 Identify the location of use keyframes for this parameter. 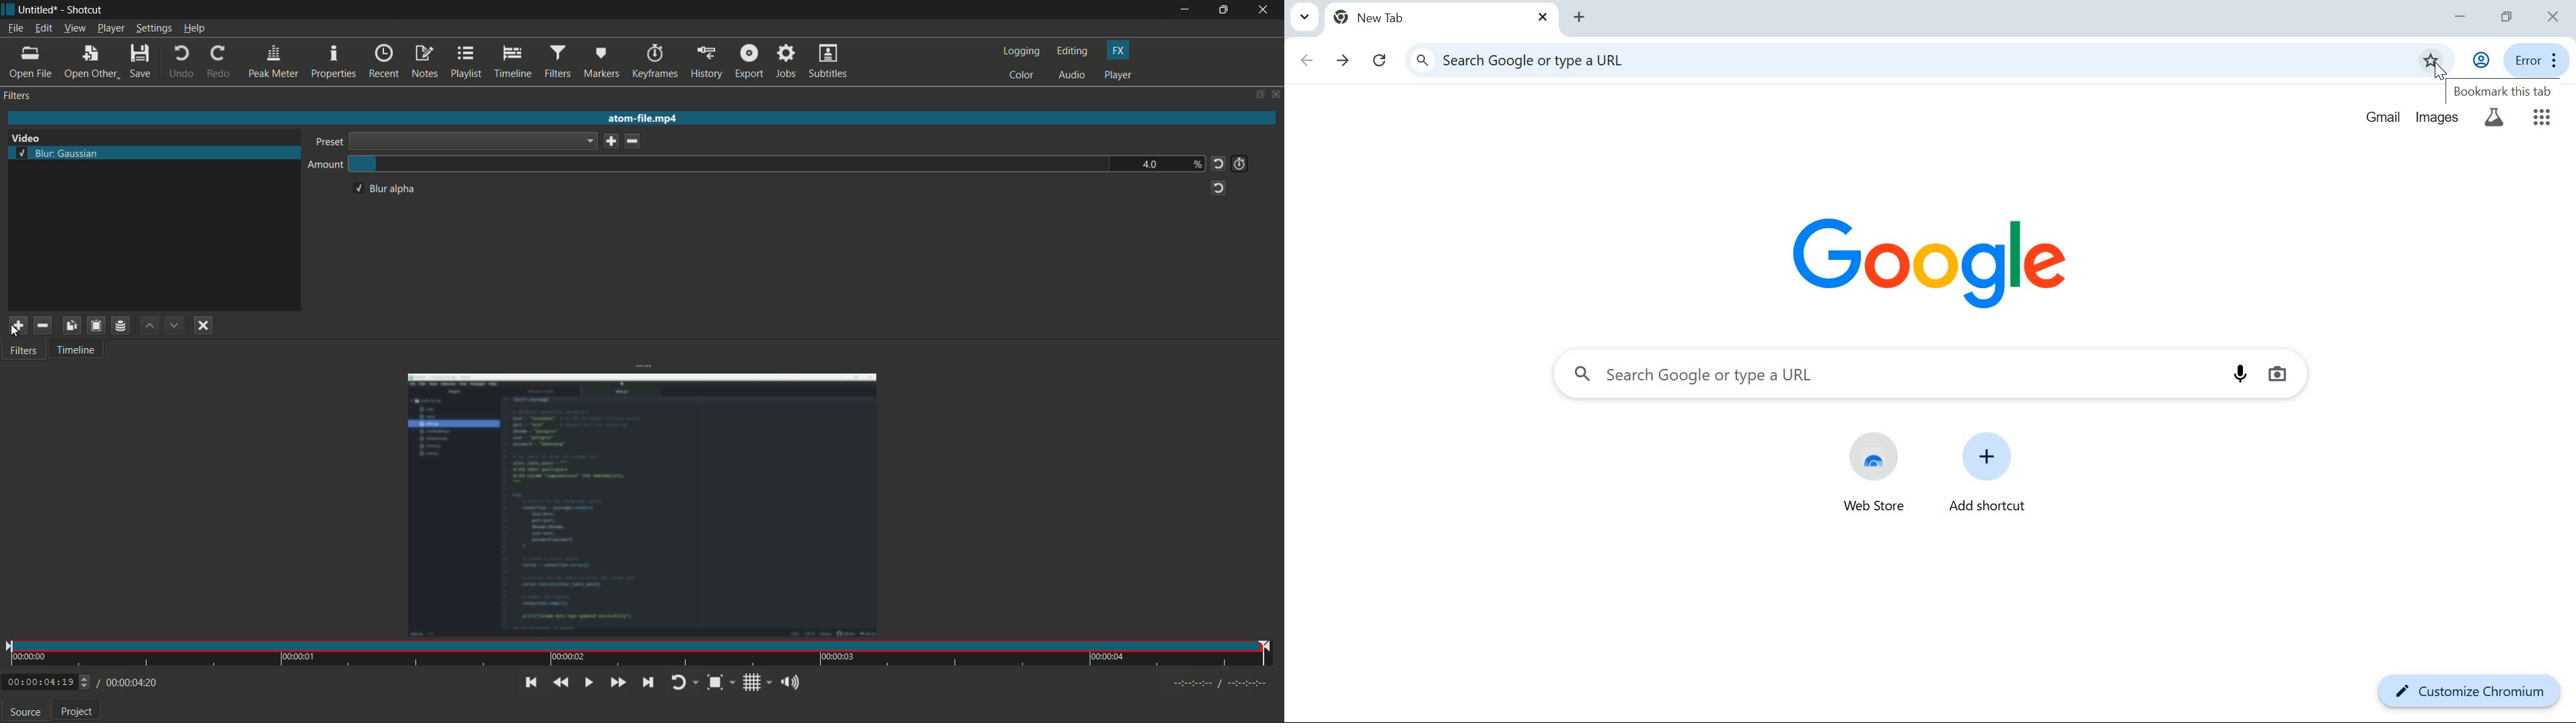
(1239, 164).